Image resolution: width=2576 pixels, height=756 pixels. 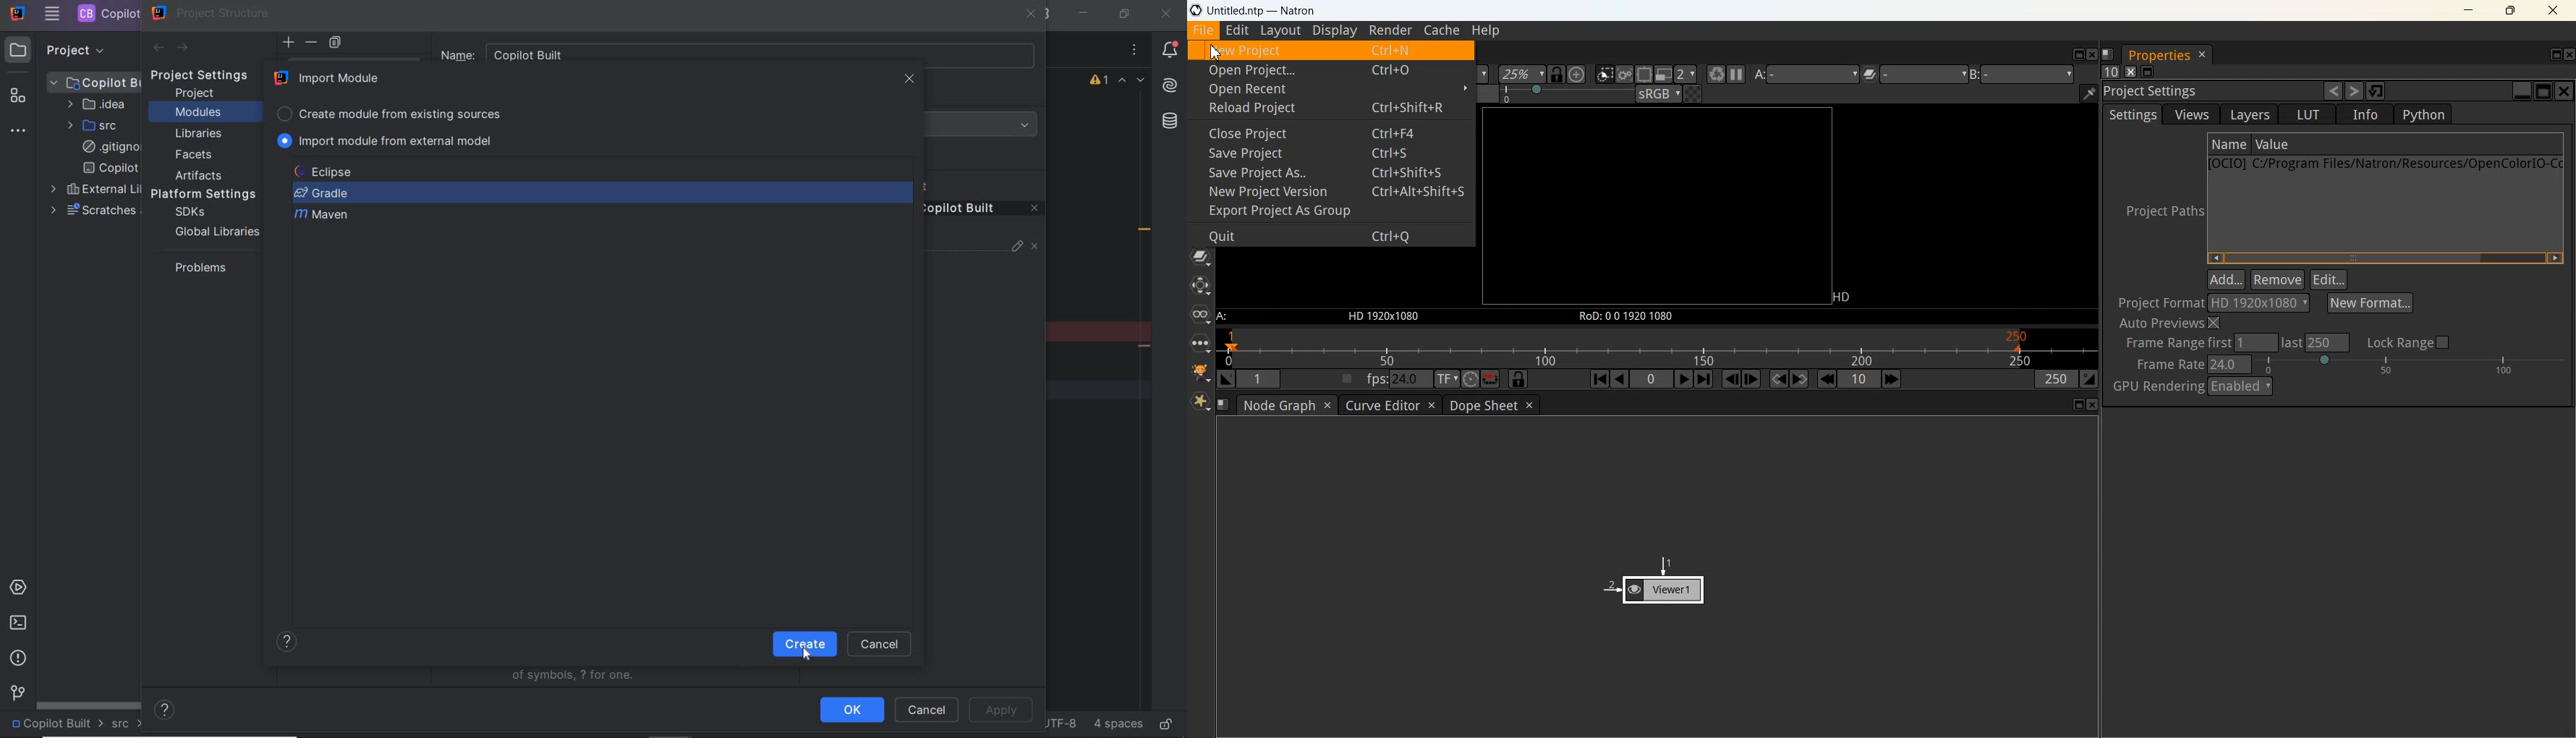 I want to click on external libraries, so click(x=93, y=189).